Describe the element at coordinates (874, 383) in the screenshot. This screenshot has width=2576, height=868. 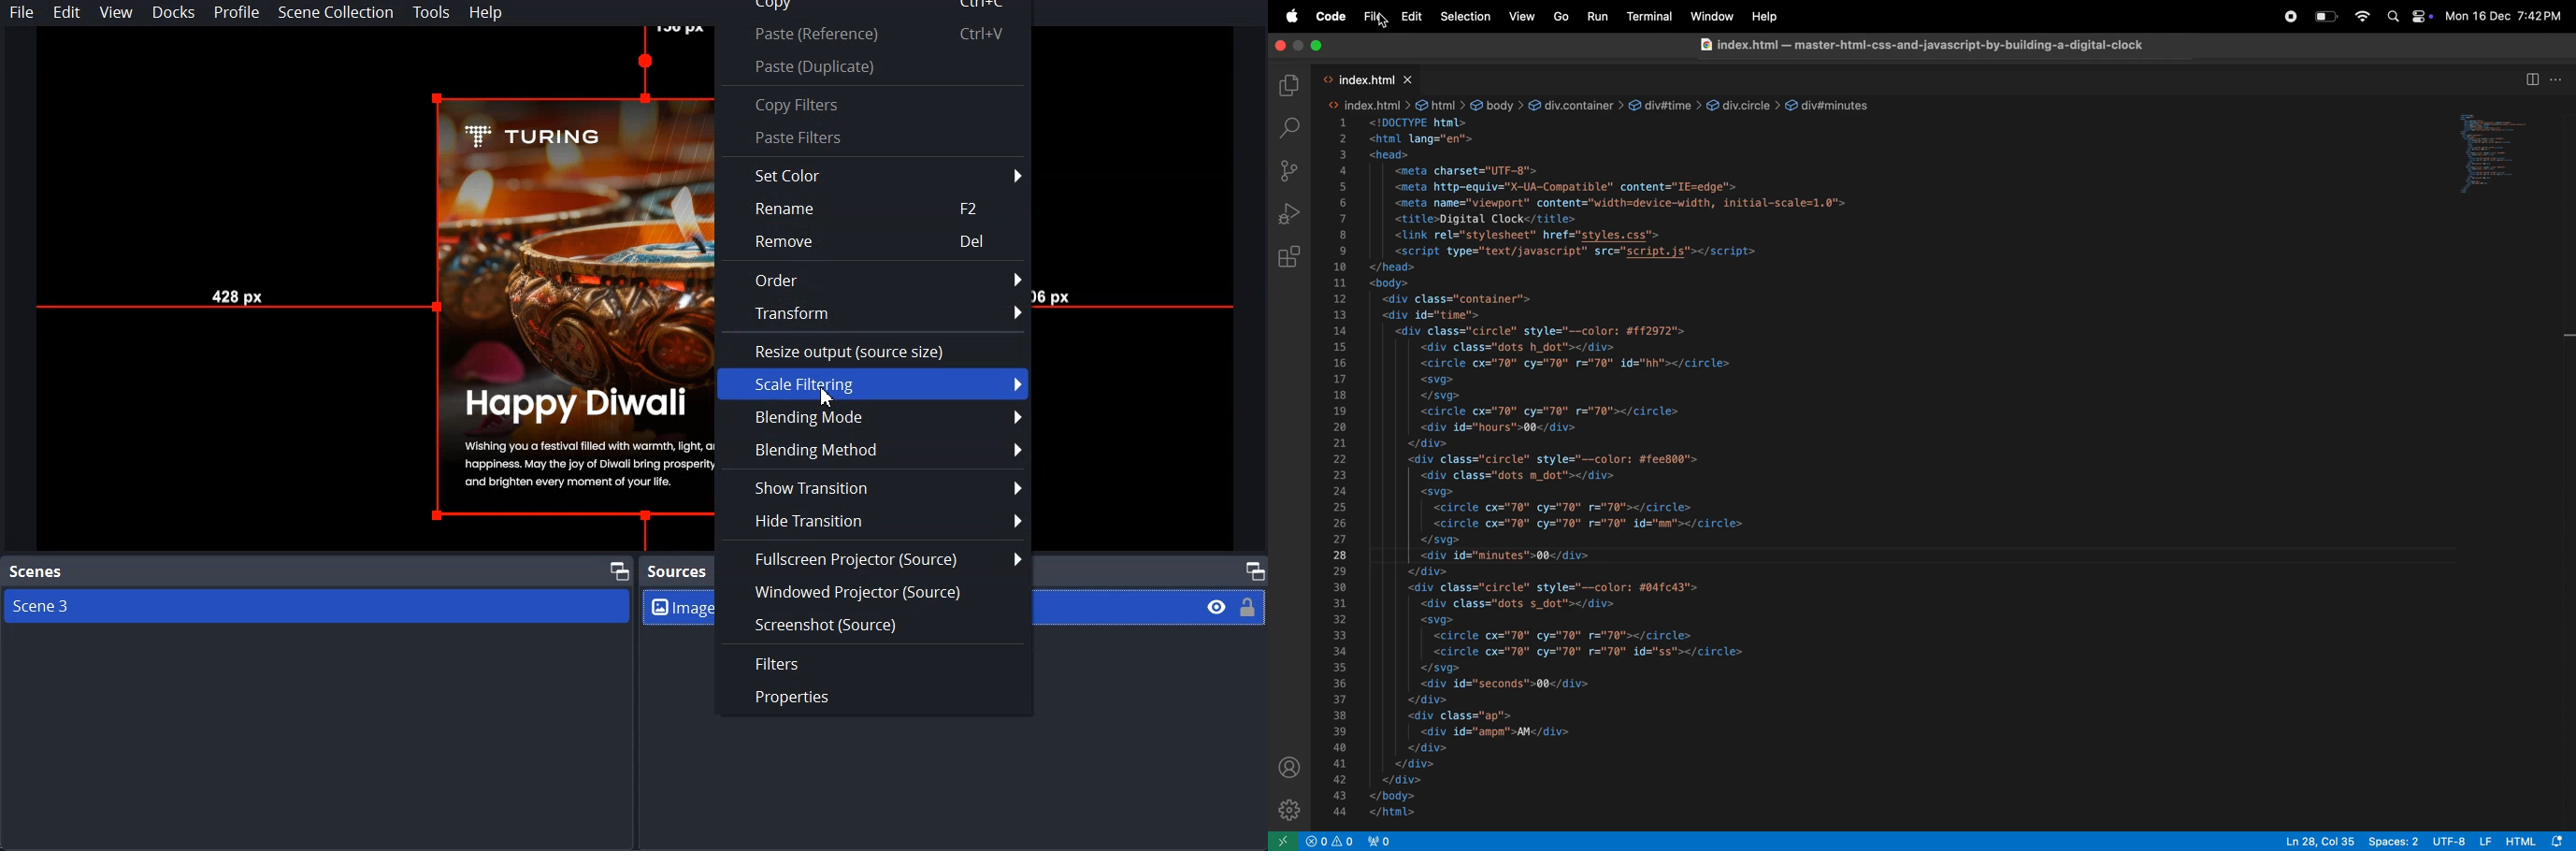
I see `Scale filtering` at that location.